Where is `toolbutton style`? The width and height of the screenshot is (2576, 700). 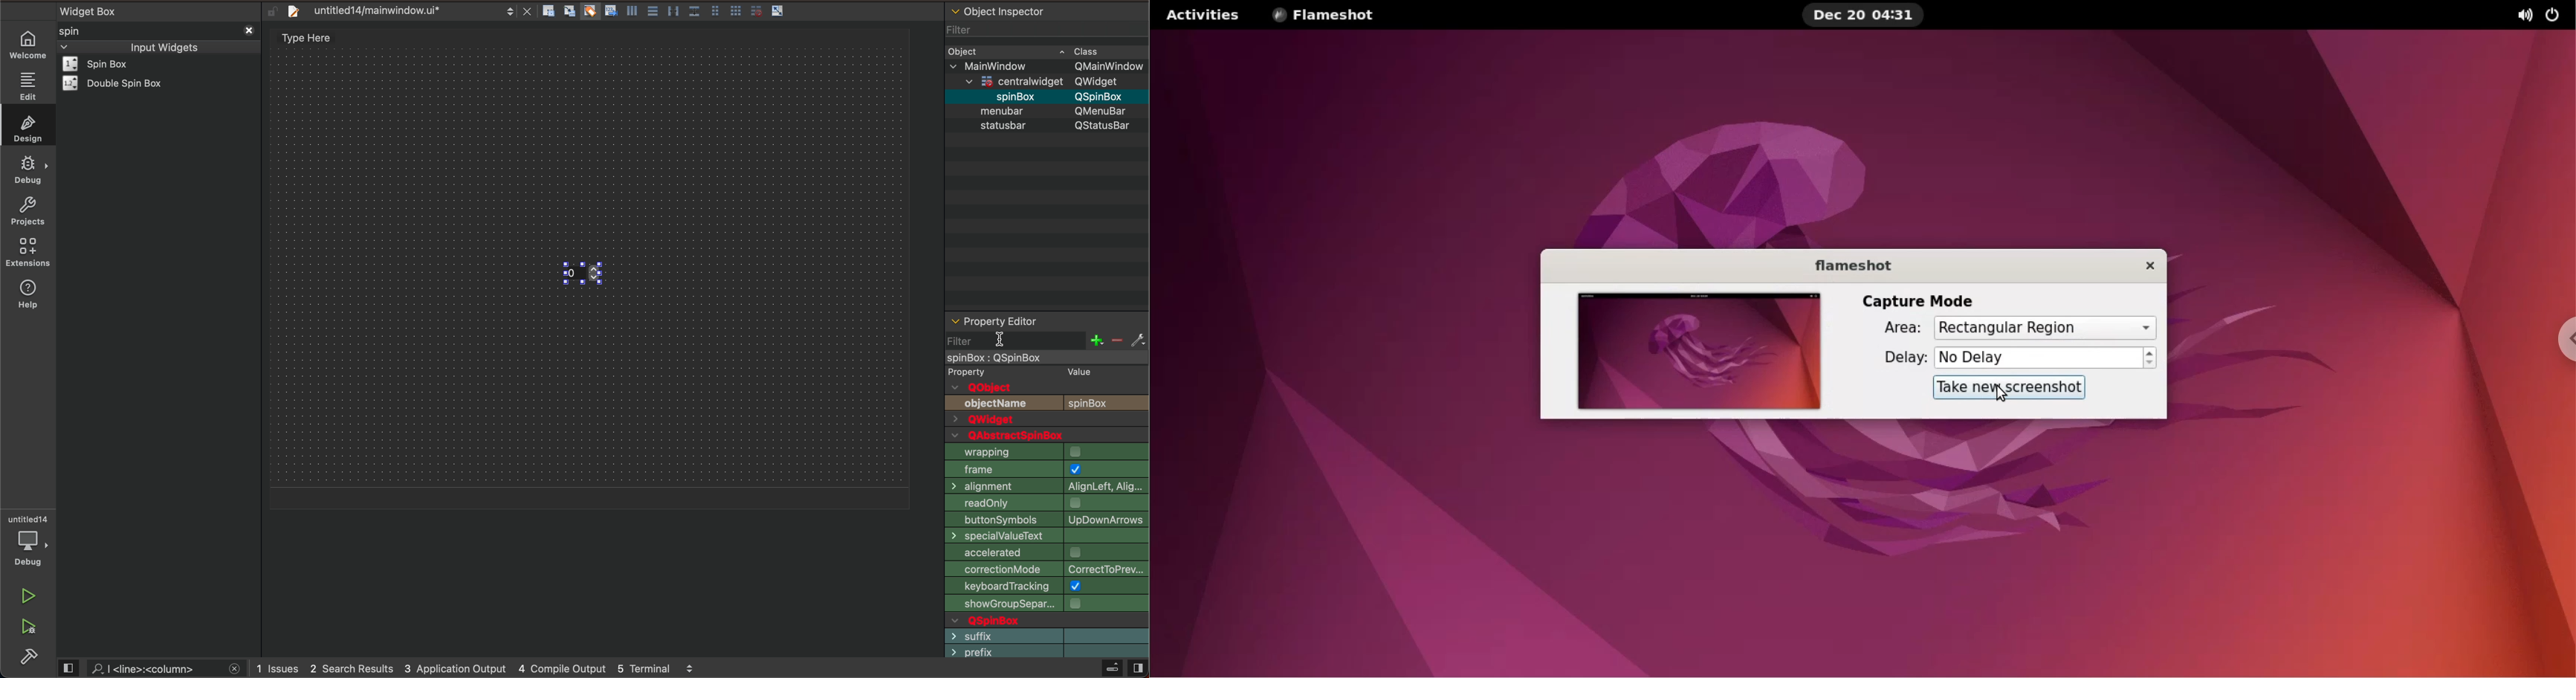
toolbutton style is located at coordinates (1047, 466).